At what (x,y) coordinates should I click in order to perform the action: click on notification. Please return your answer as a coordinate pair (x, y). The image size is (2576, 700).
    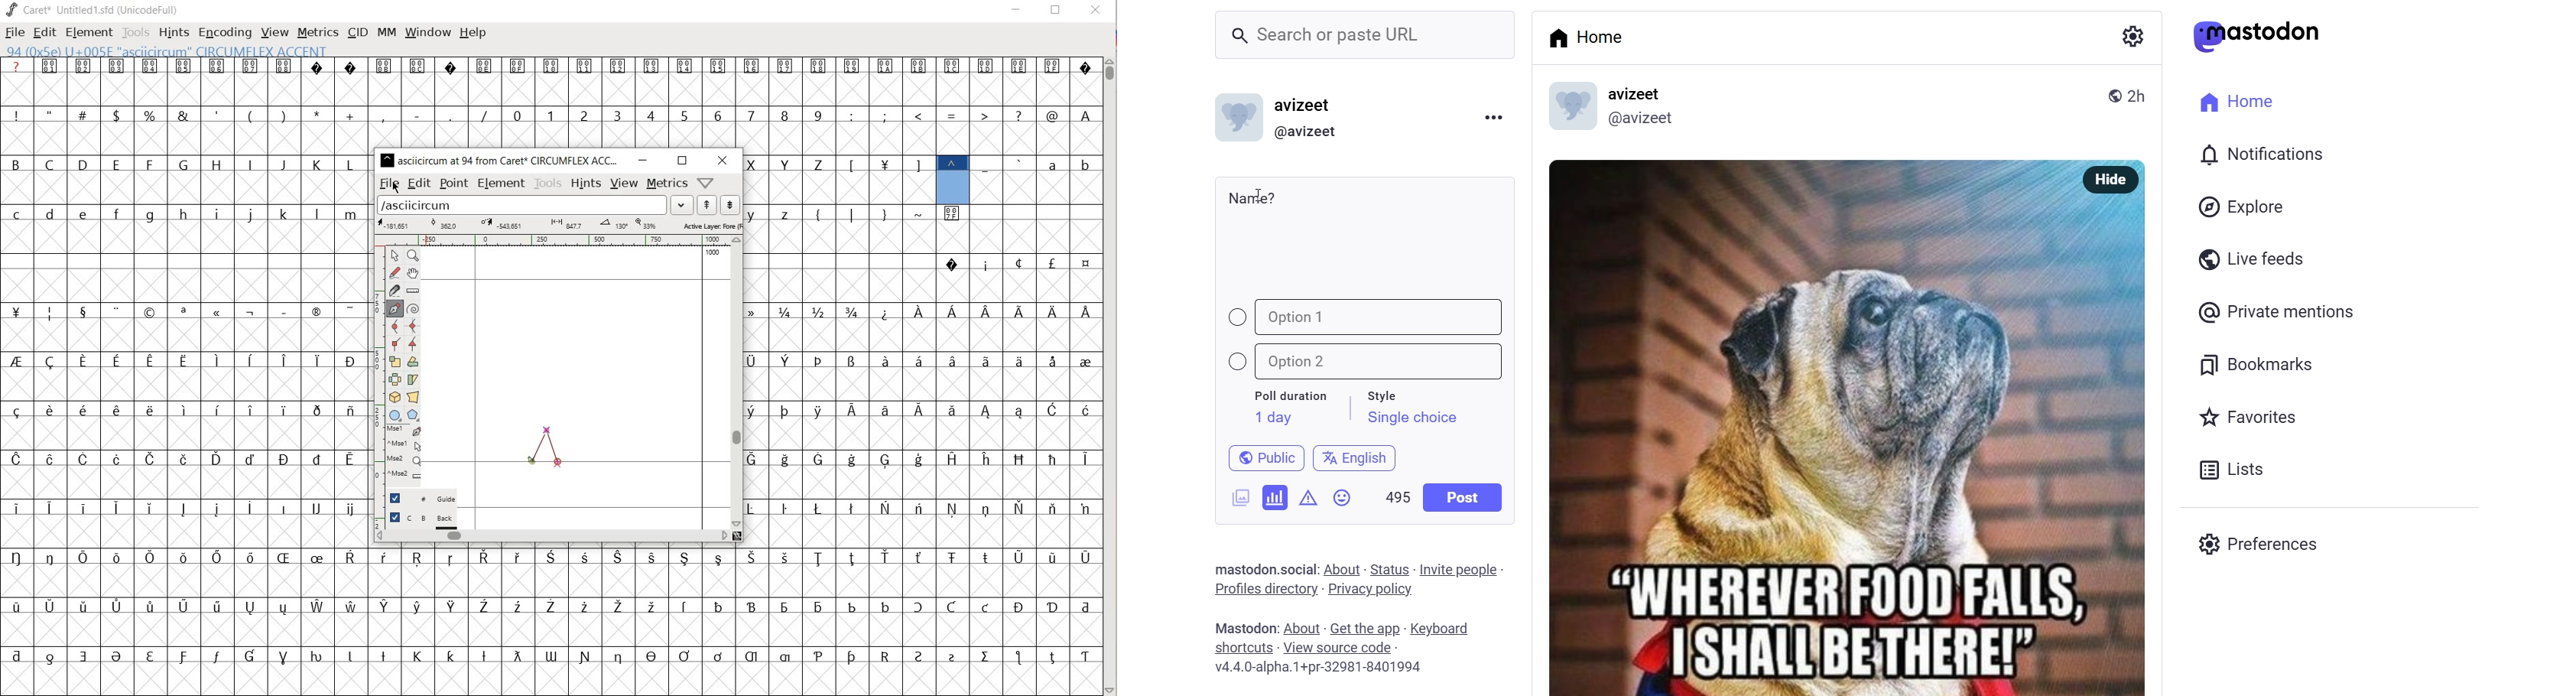
    Looking at the image, I should click on (2259, 156).